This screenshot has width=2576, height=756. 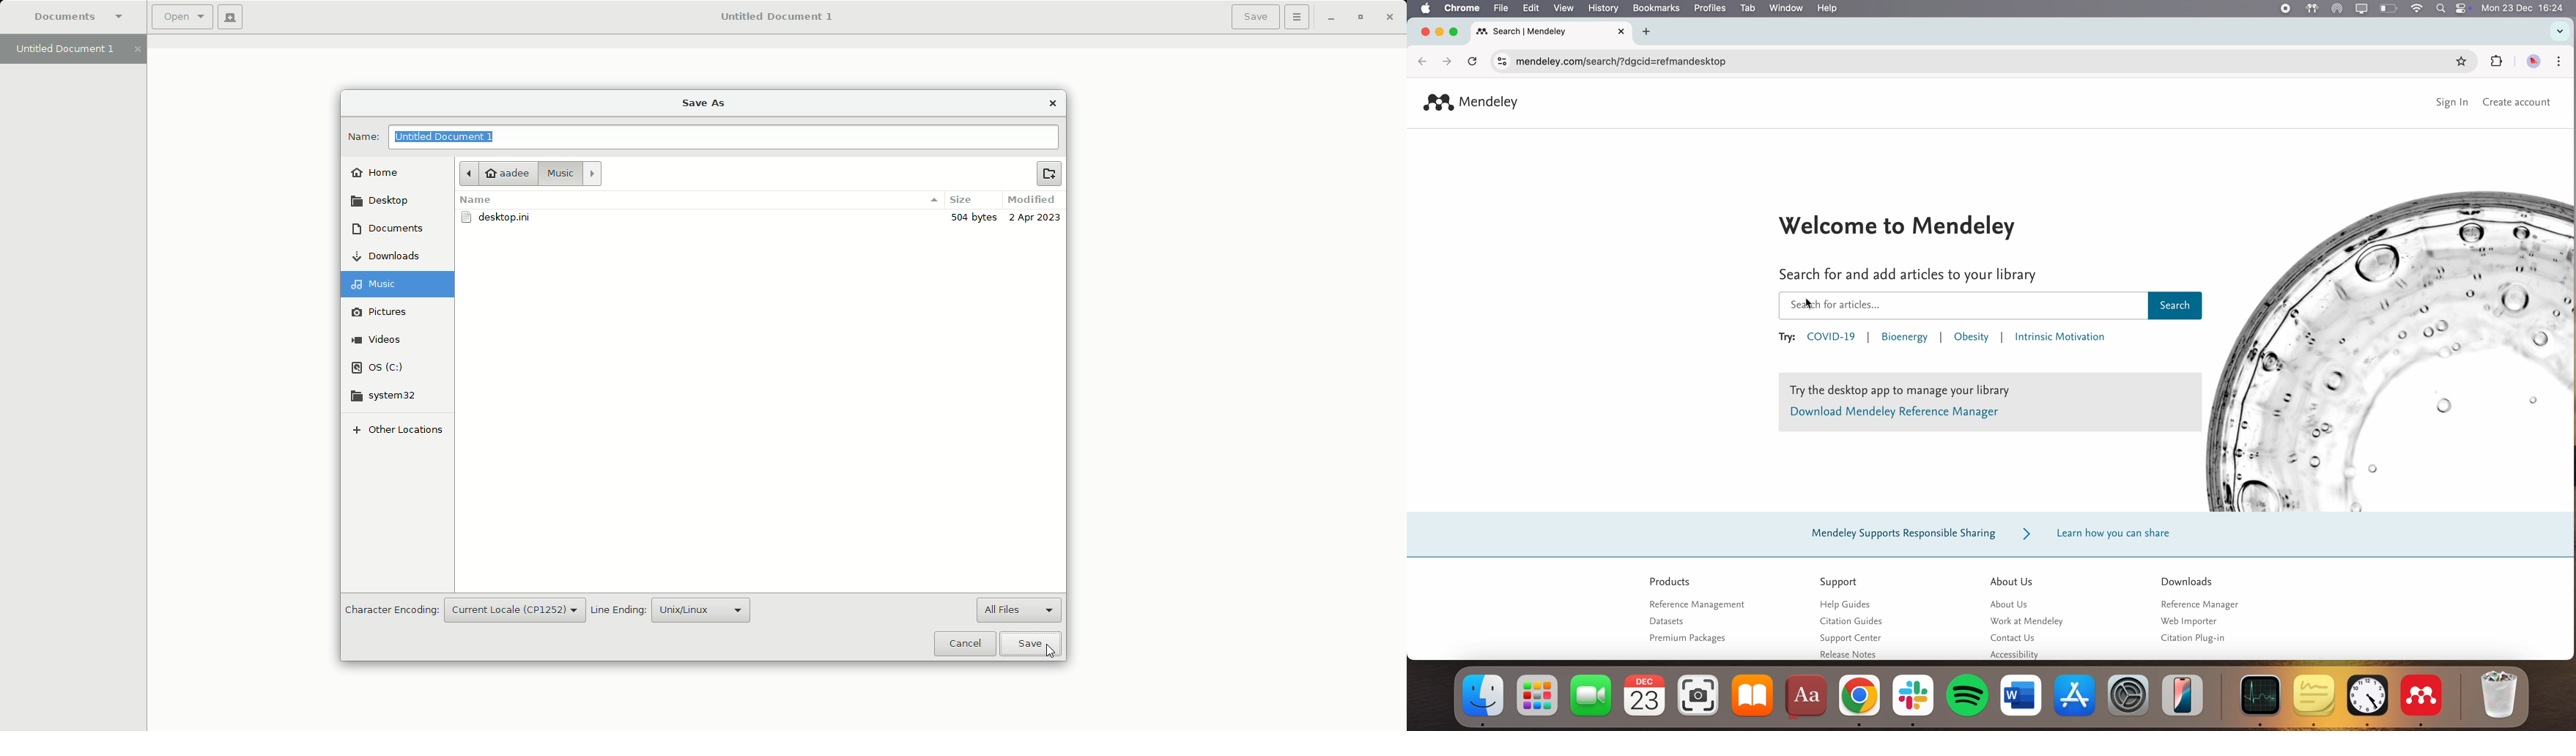 I want to click on create account, so click(x=2518, y=103).